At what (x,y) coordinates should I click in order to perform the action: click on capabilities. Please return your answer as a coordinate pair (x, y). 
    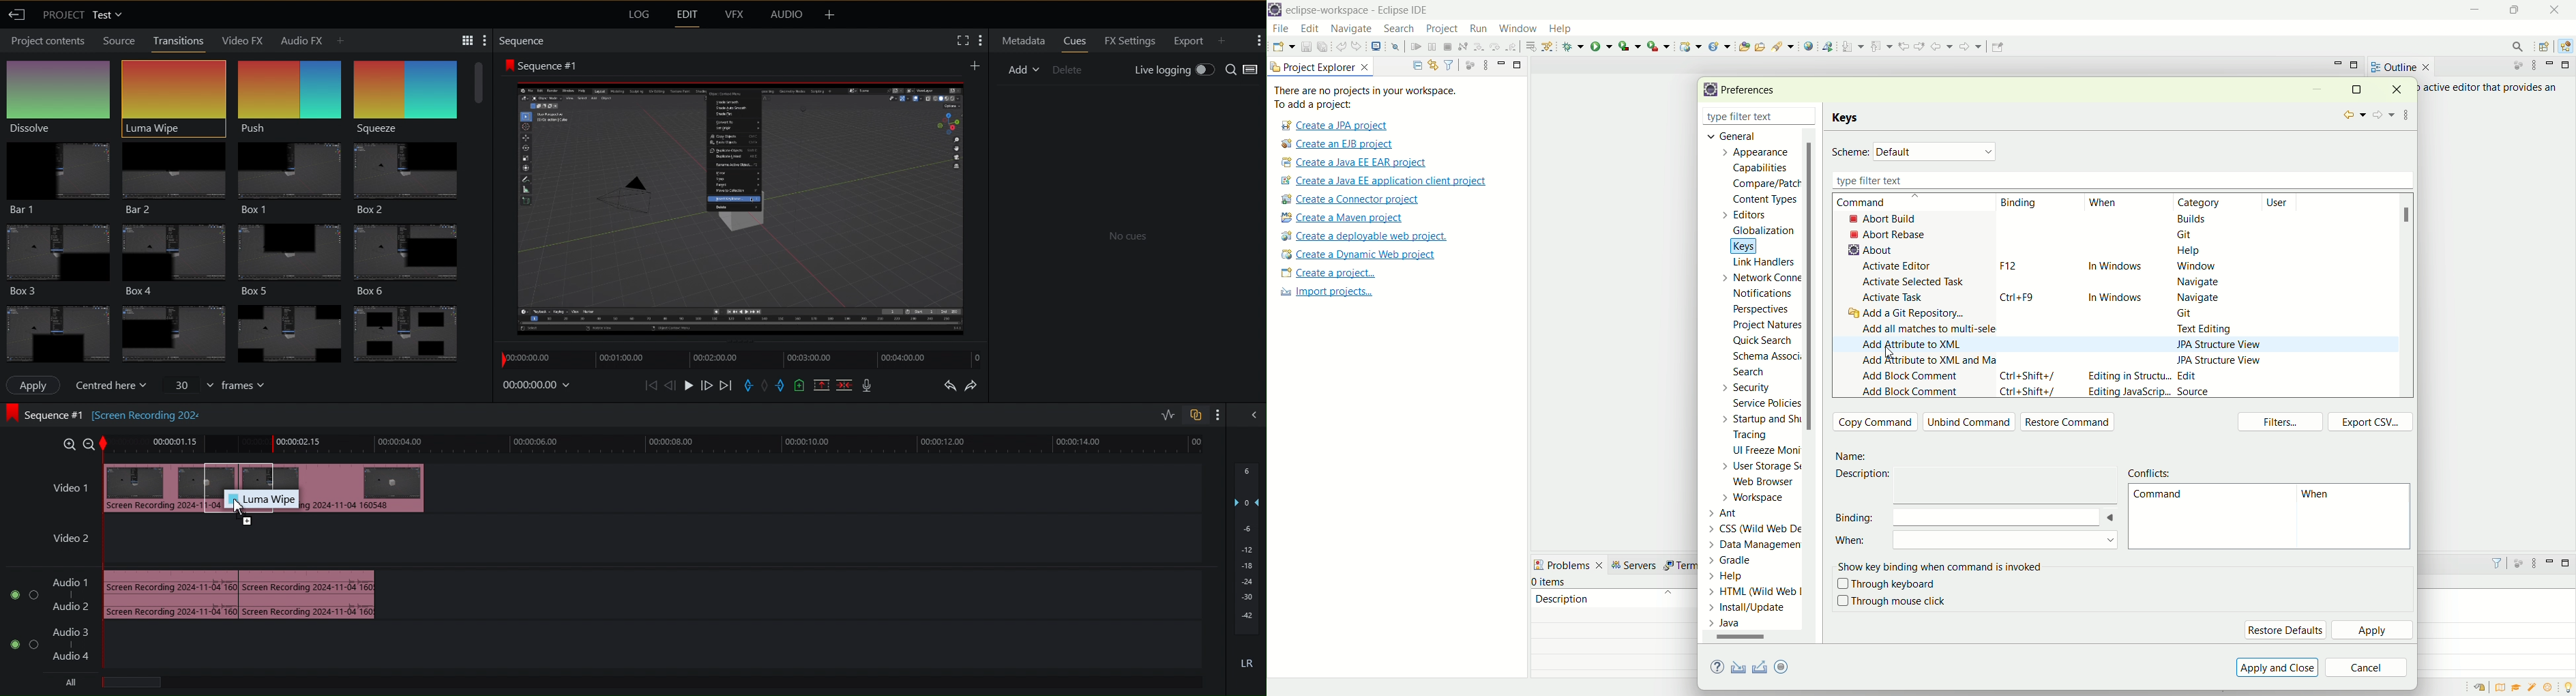
    Looking at the image, I should click on (1762, 169).